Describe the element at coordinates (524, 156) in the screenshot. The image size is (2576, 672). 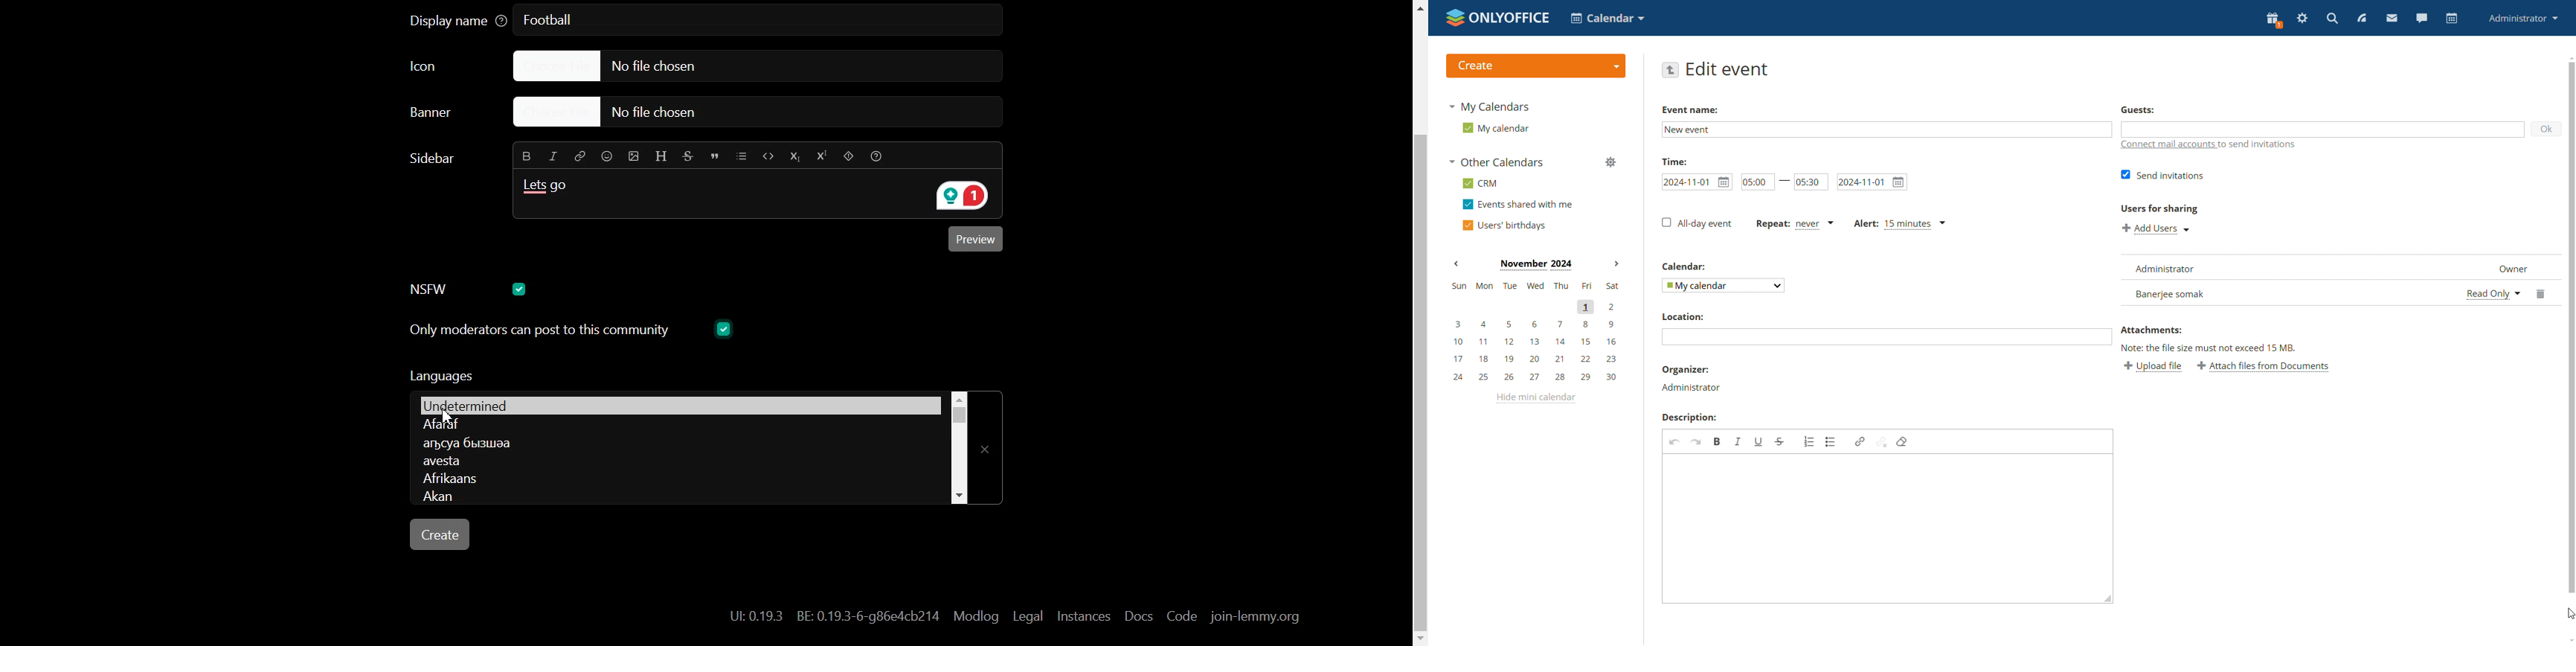
I see `Bold` at that location.